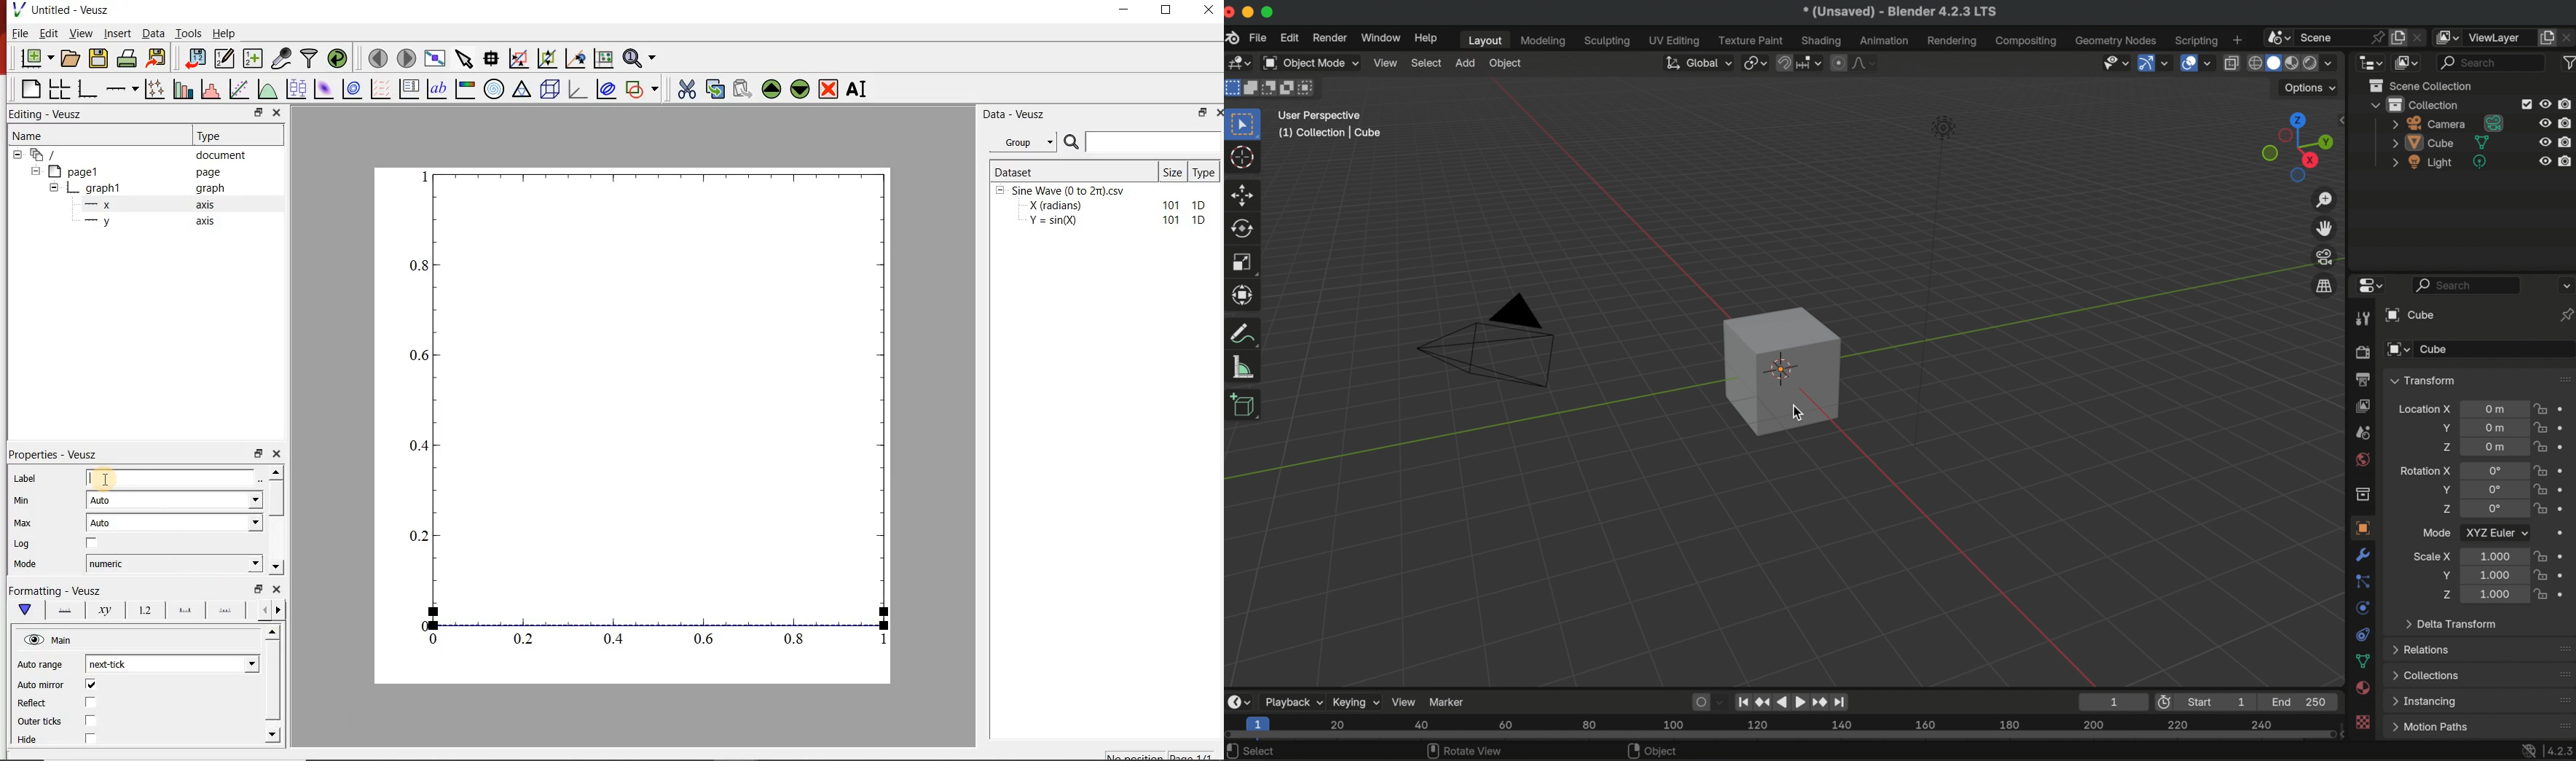 The image size is (2576, 784). I want to click on Min/Max, so click(259, 589).